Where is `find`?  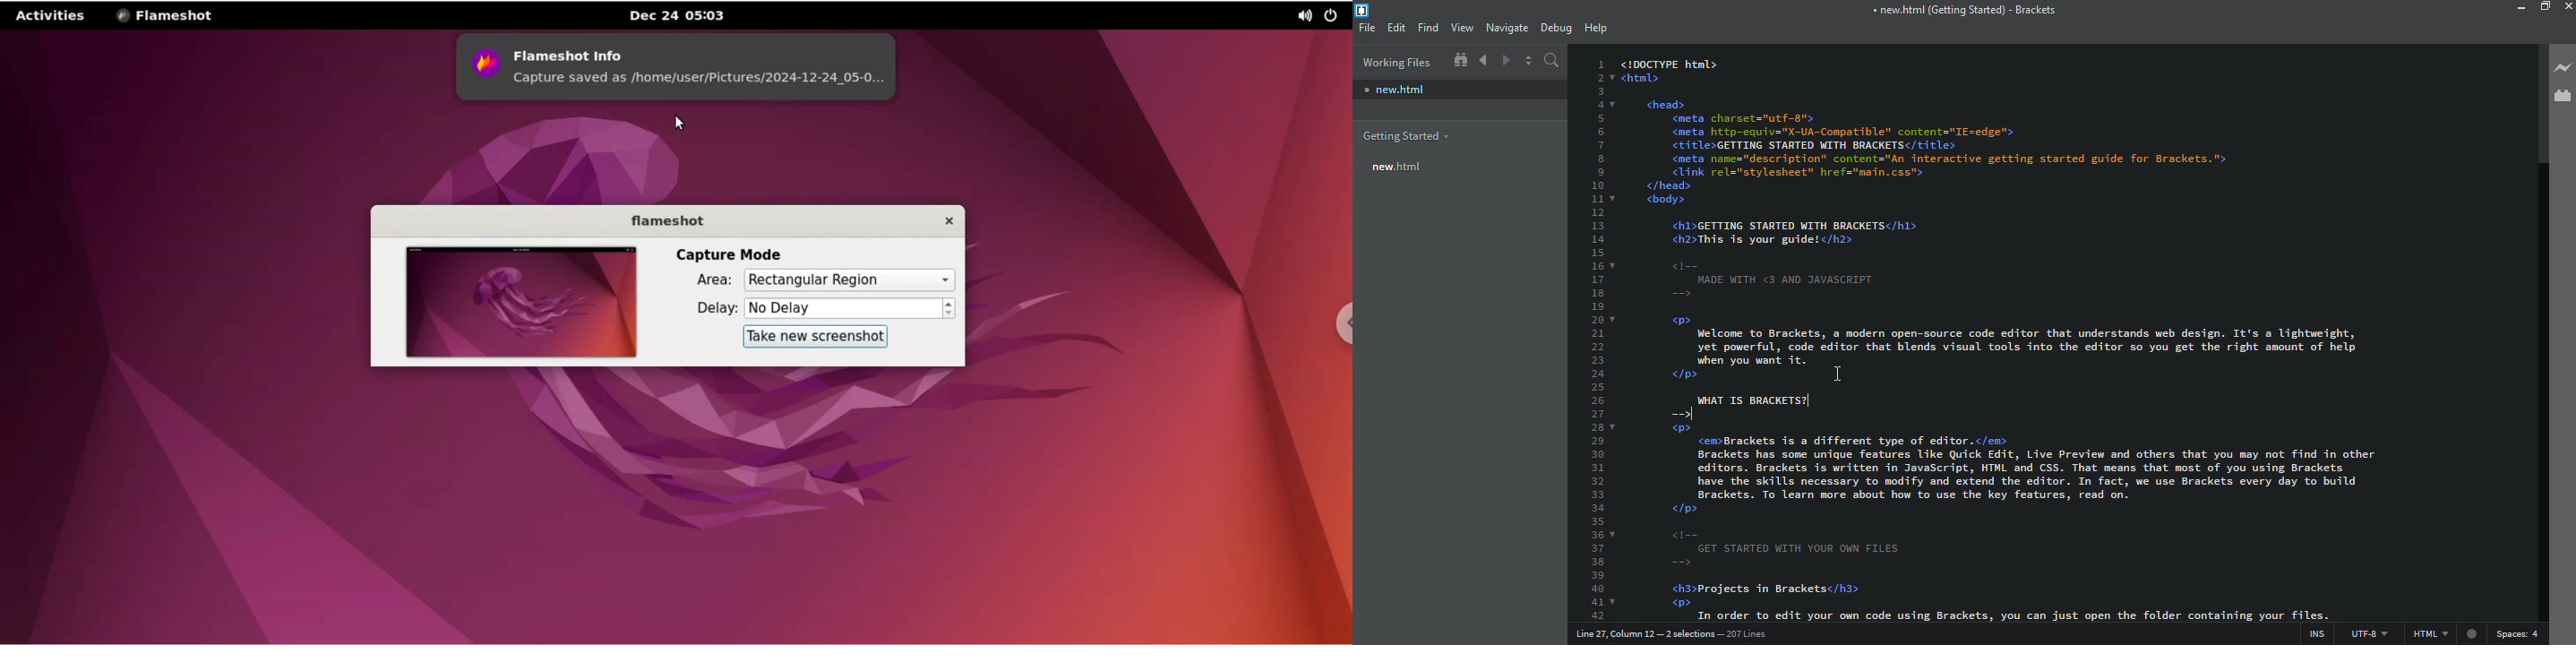 find is located at coordinates (1429, 27).